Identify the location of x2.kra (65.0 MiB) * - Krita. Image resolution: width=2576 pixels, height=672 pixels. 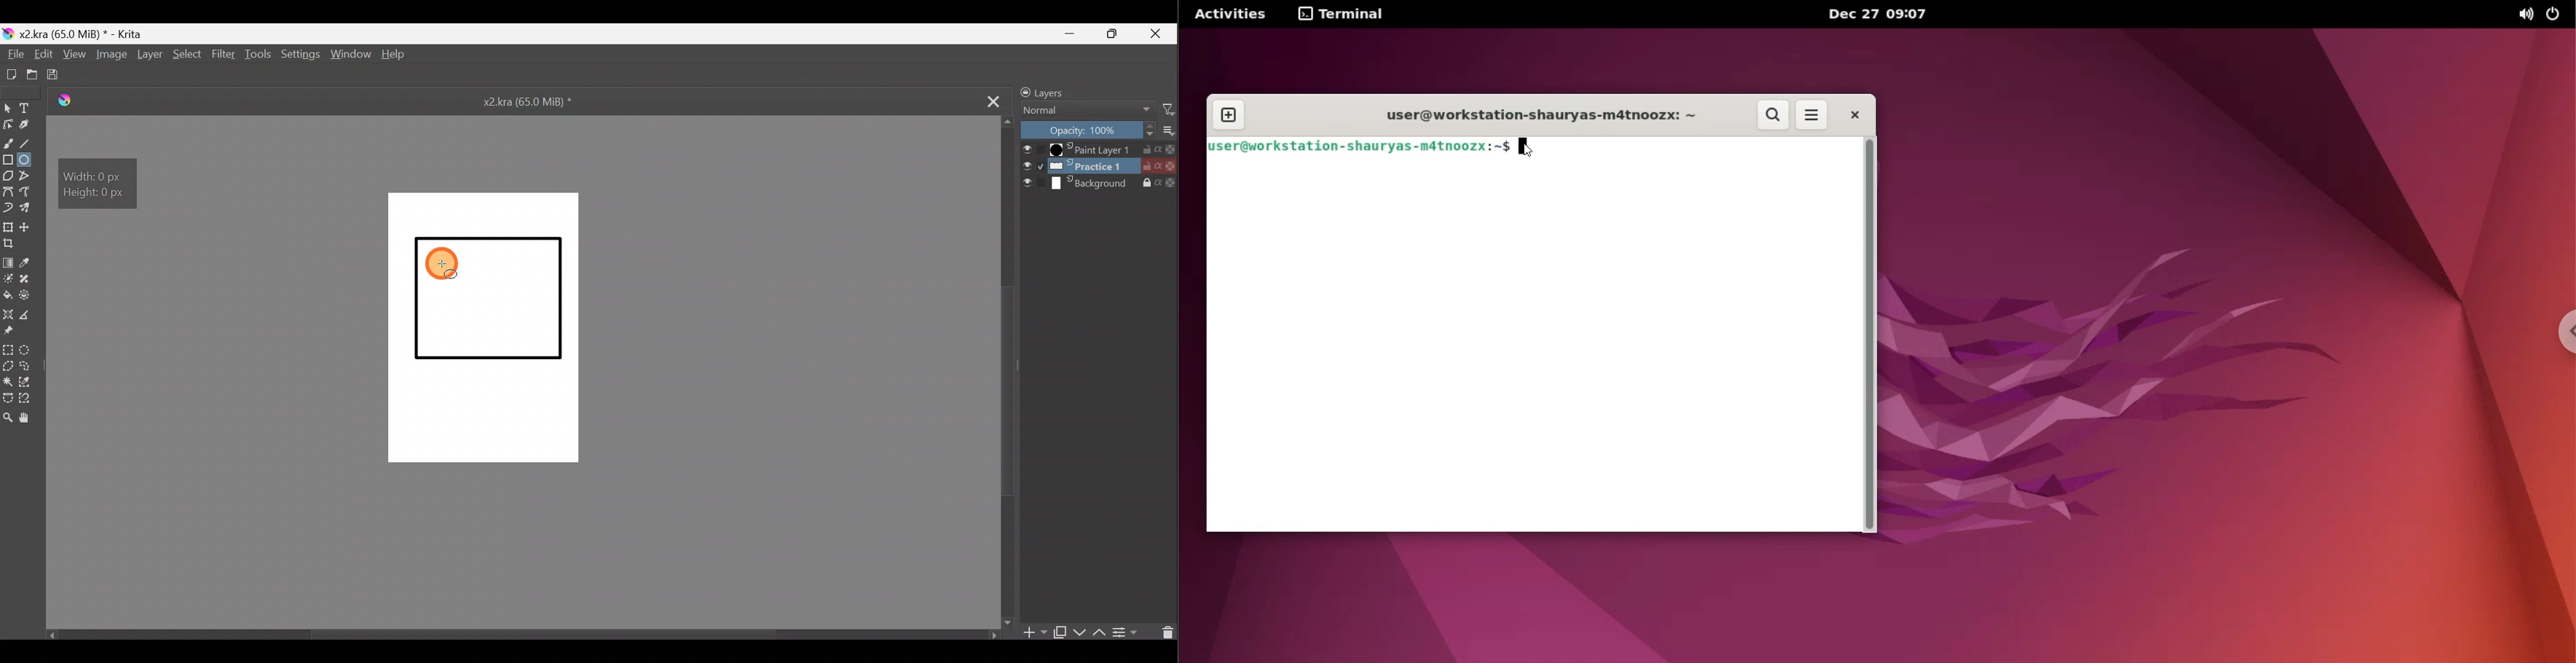
(88, 32).